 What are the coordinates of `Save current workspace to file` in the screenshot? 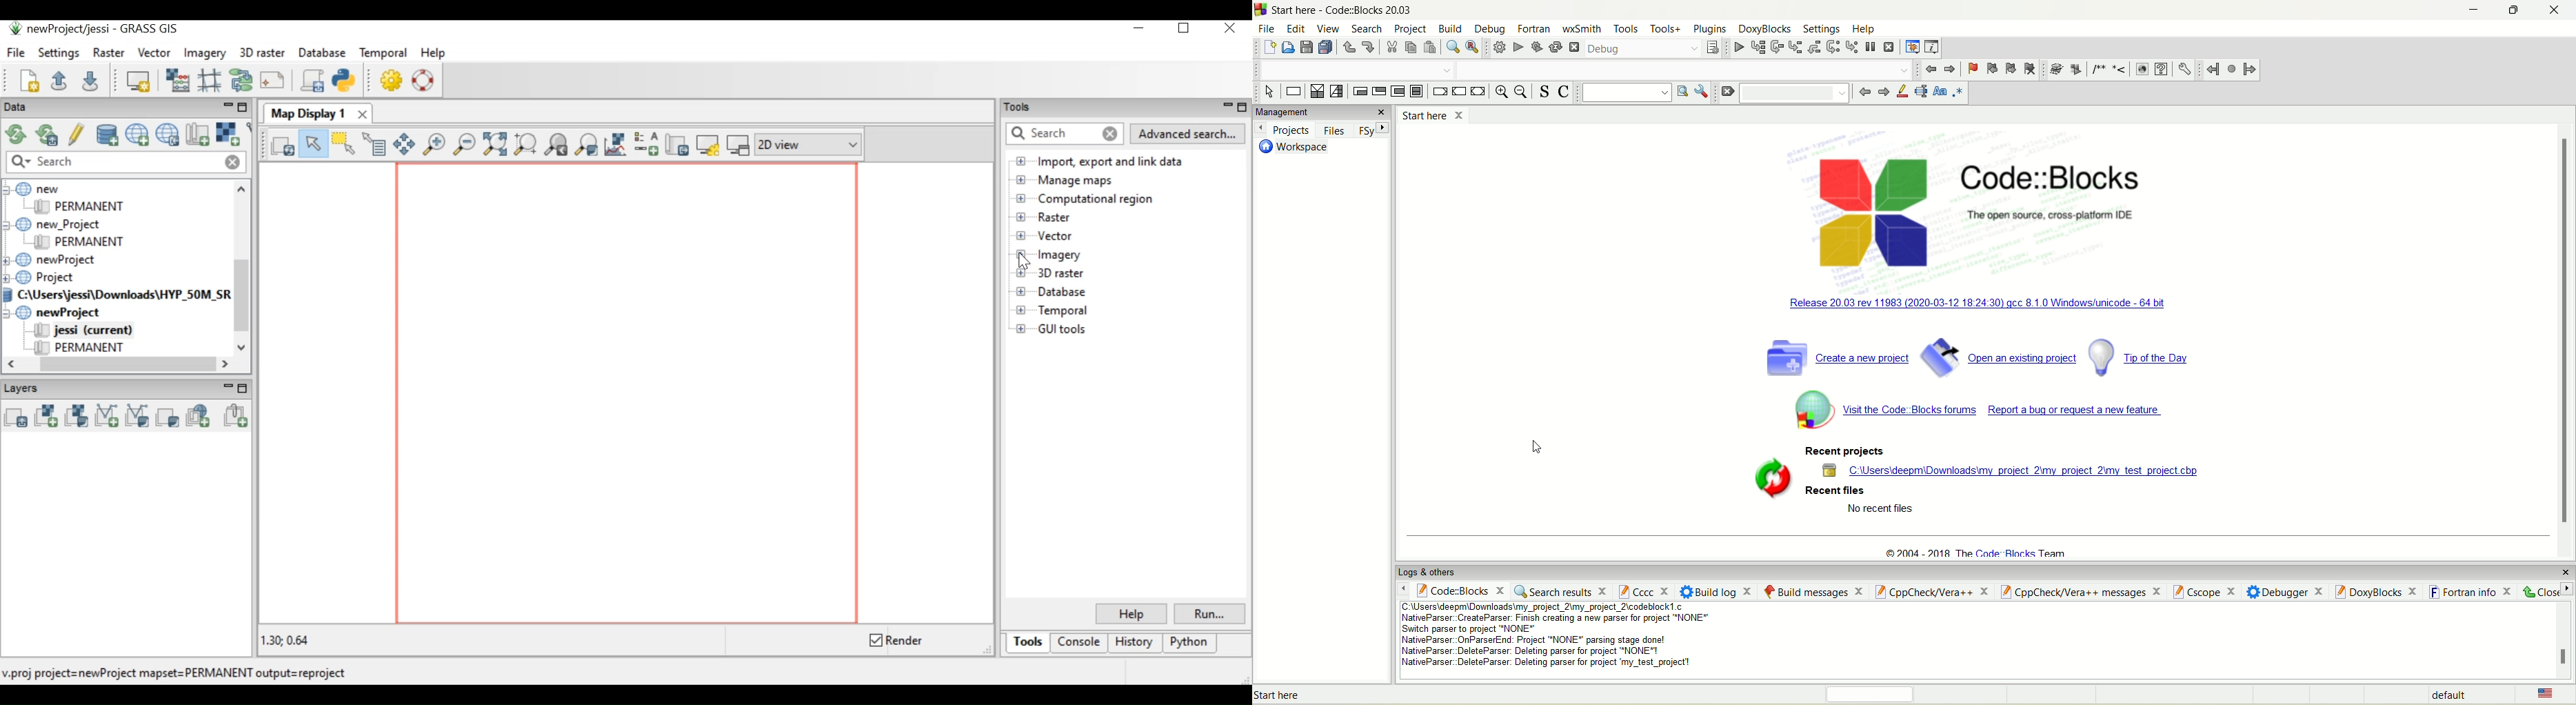 It's located at (89, 79).